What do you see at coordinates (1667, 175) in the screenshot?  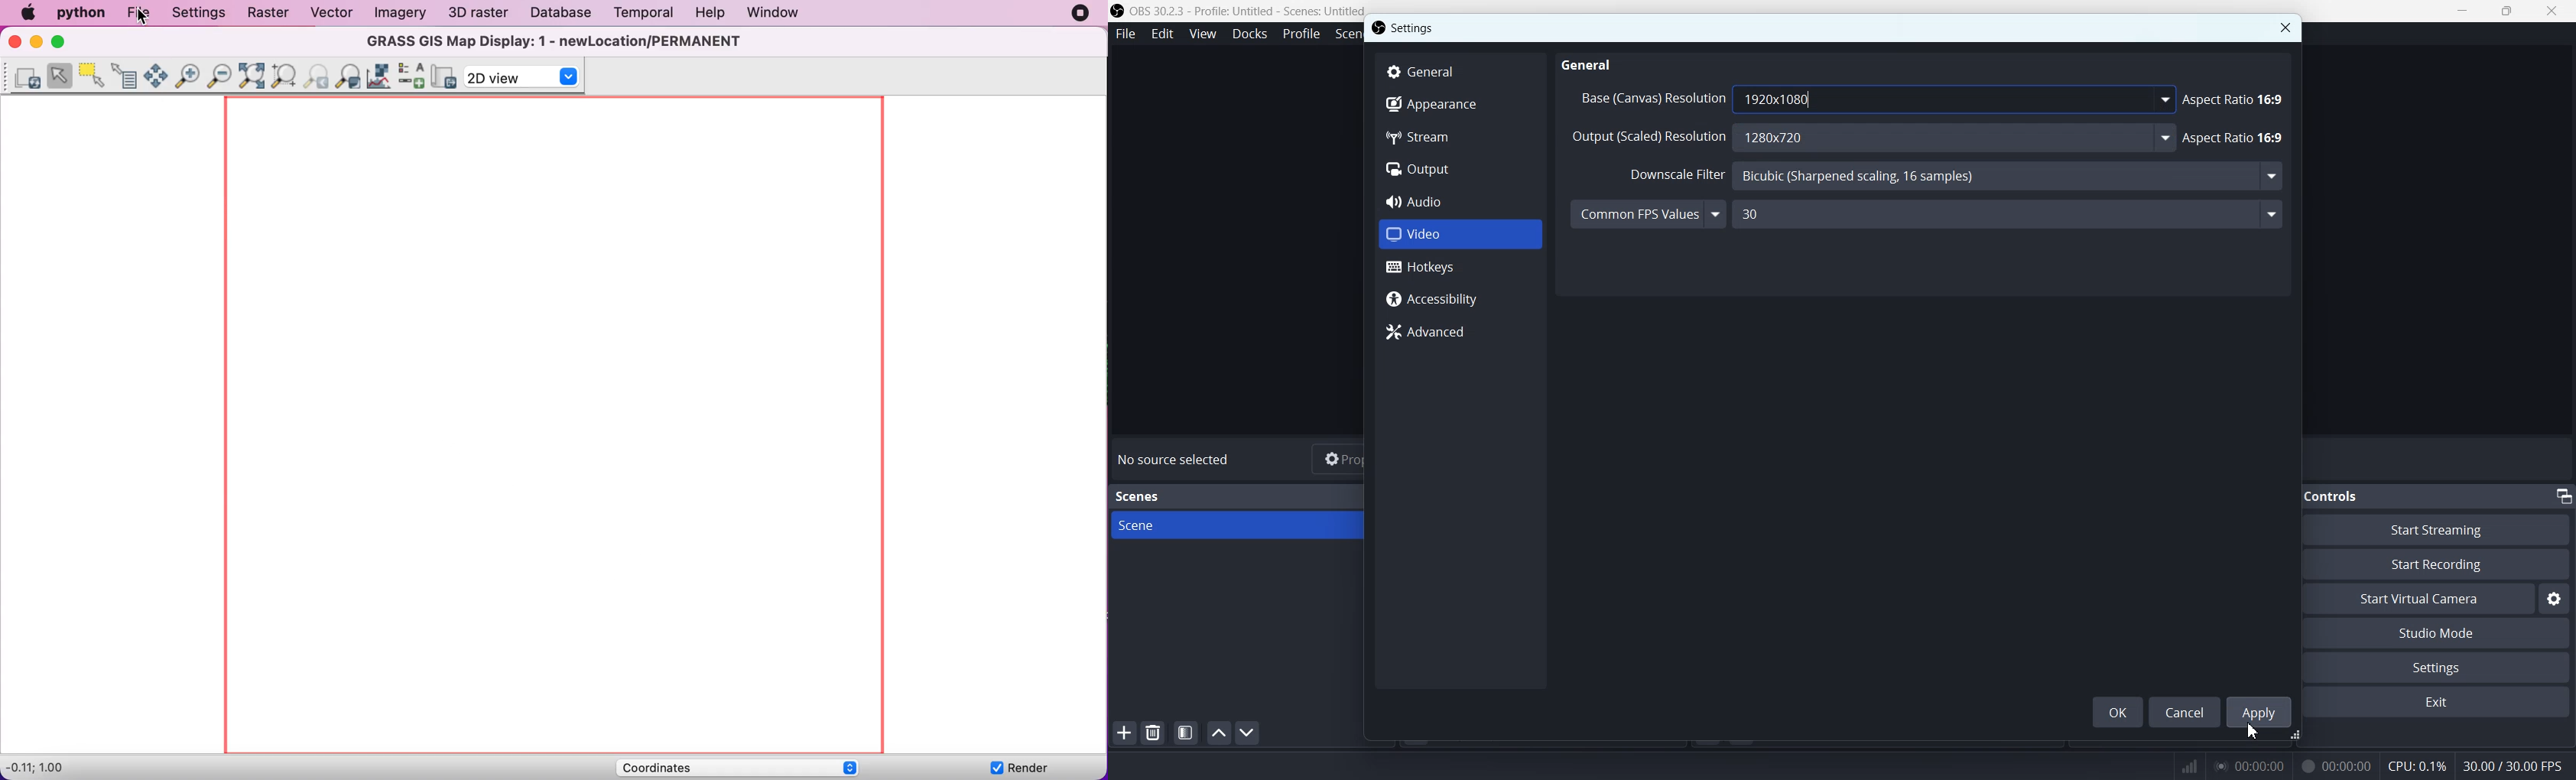 I see `Downscale filter` at bounding box center [1667, 175].